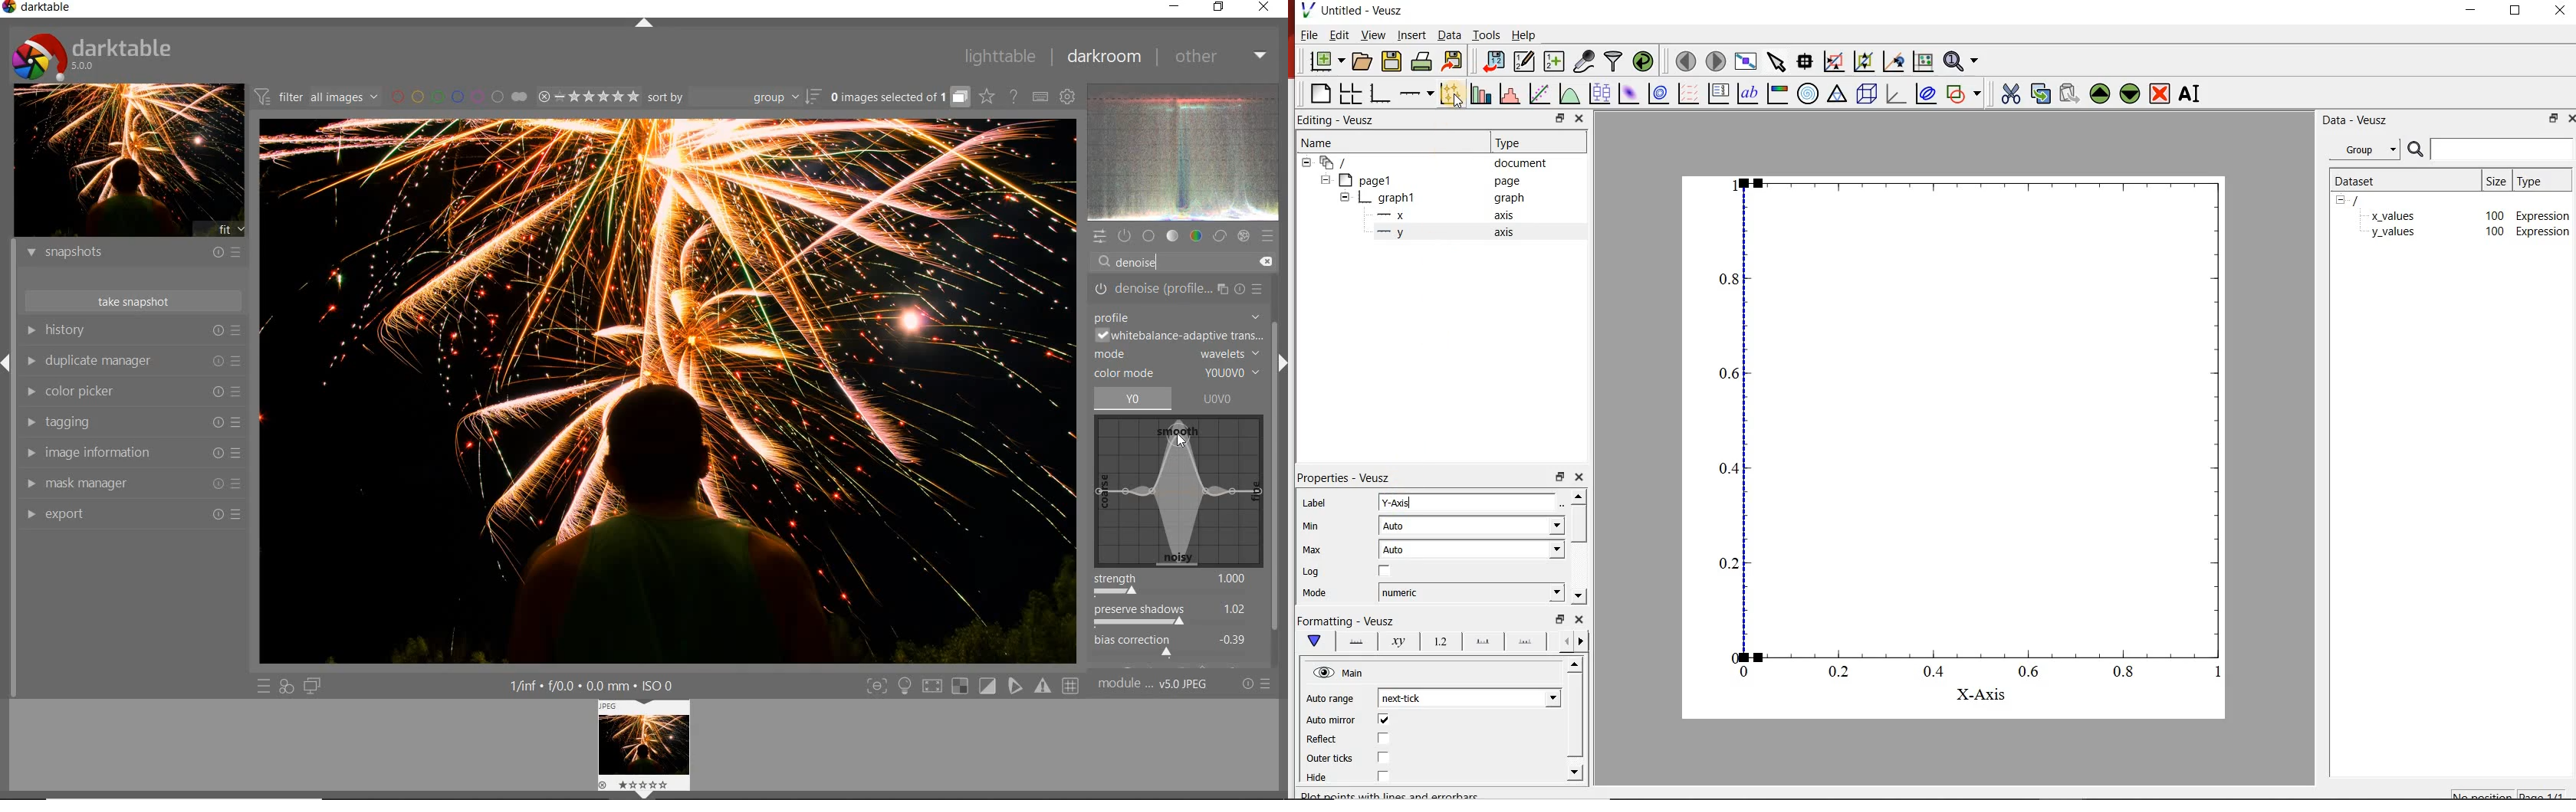 The height and width of the screenshot is (812, 2576). What do you see at coordinates (132, 253) in the screenshot?
I see `snapshots` at bounding box center [132, 253].